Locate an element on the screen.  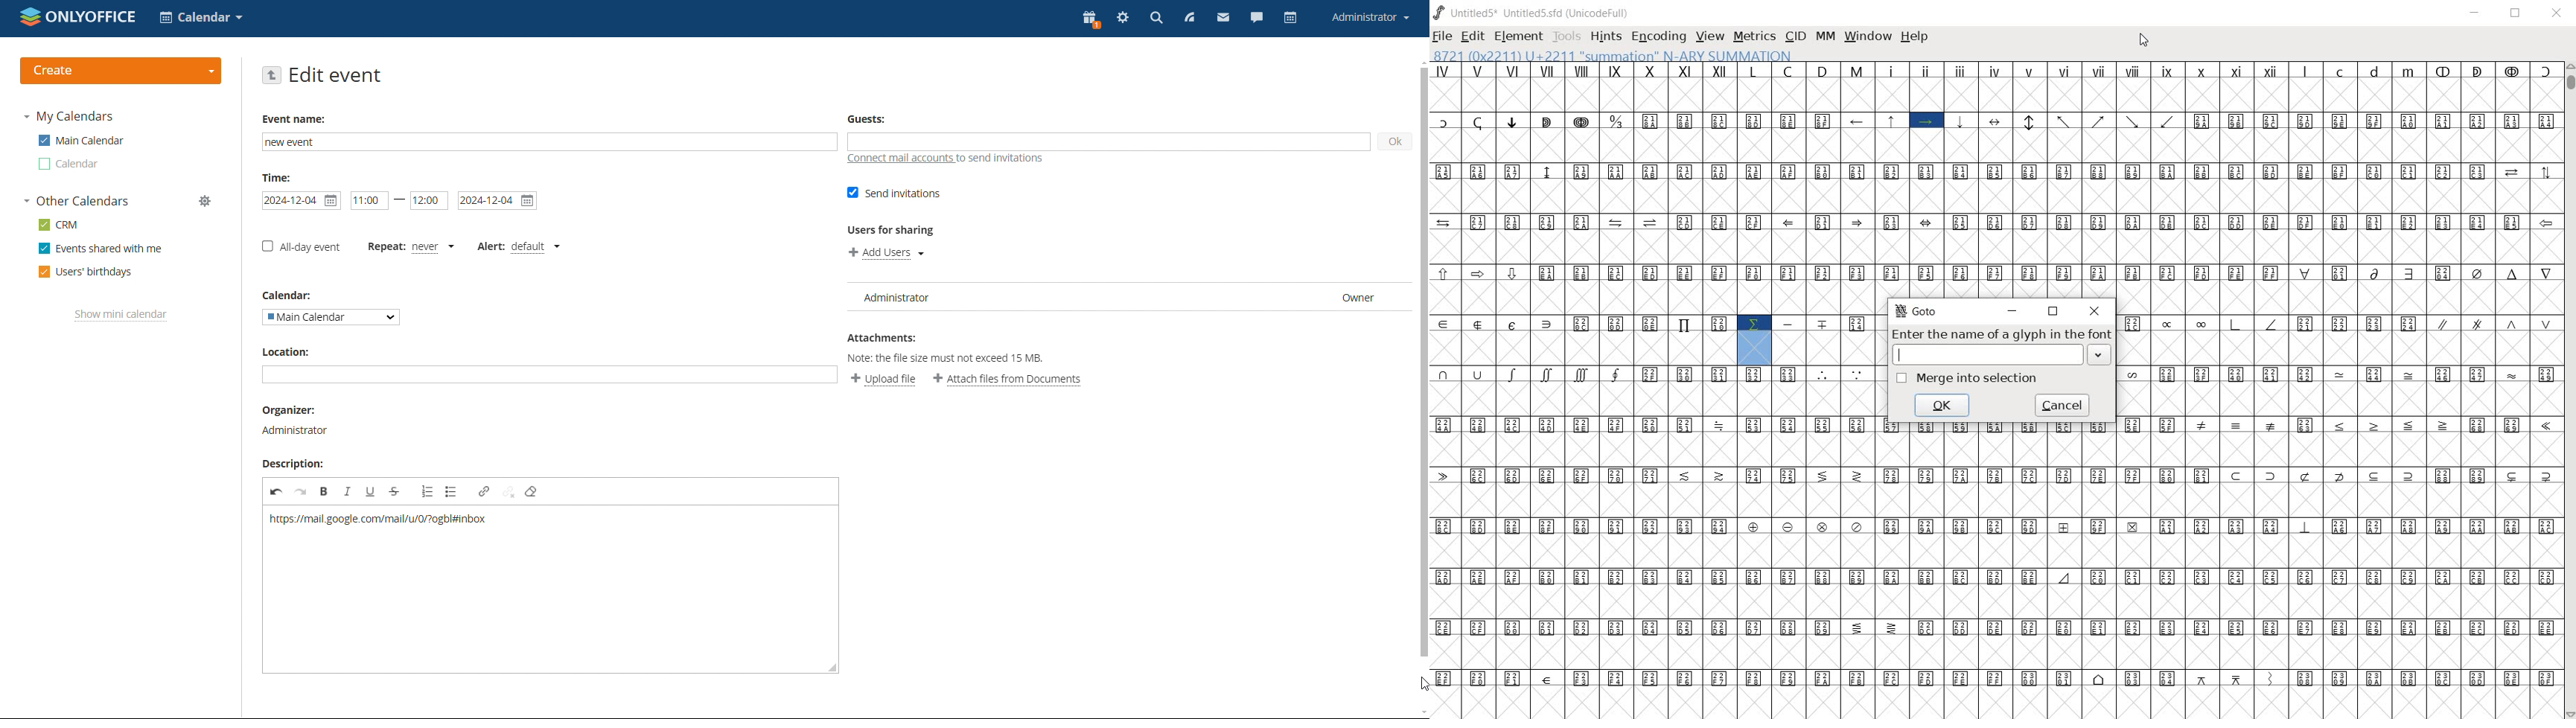
calendar is located at coordinates (1289, 19).